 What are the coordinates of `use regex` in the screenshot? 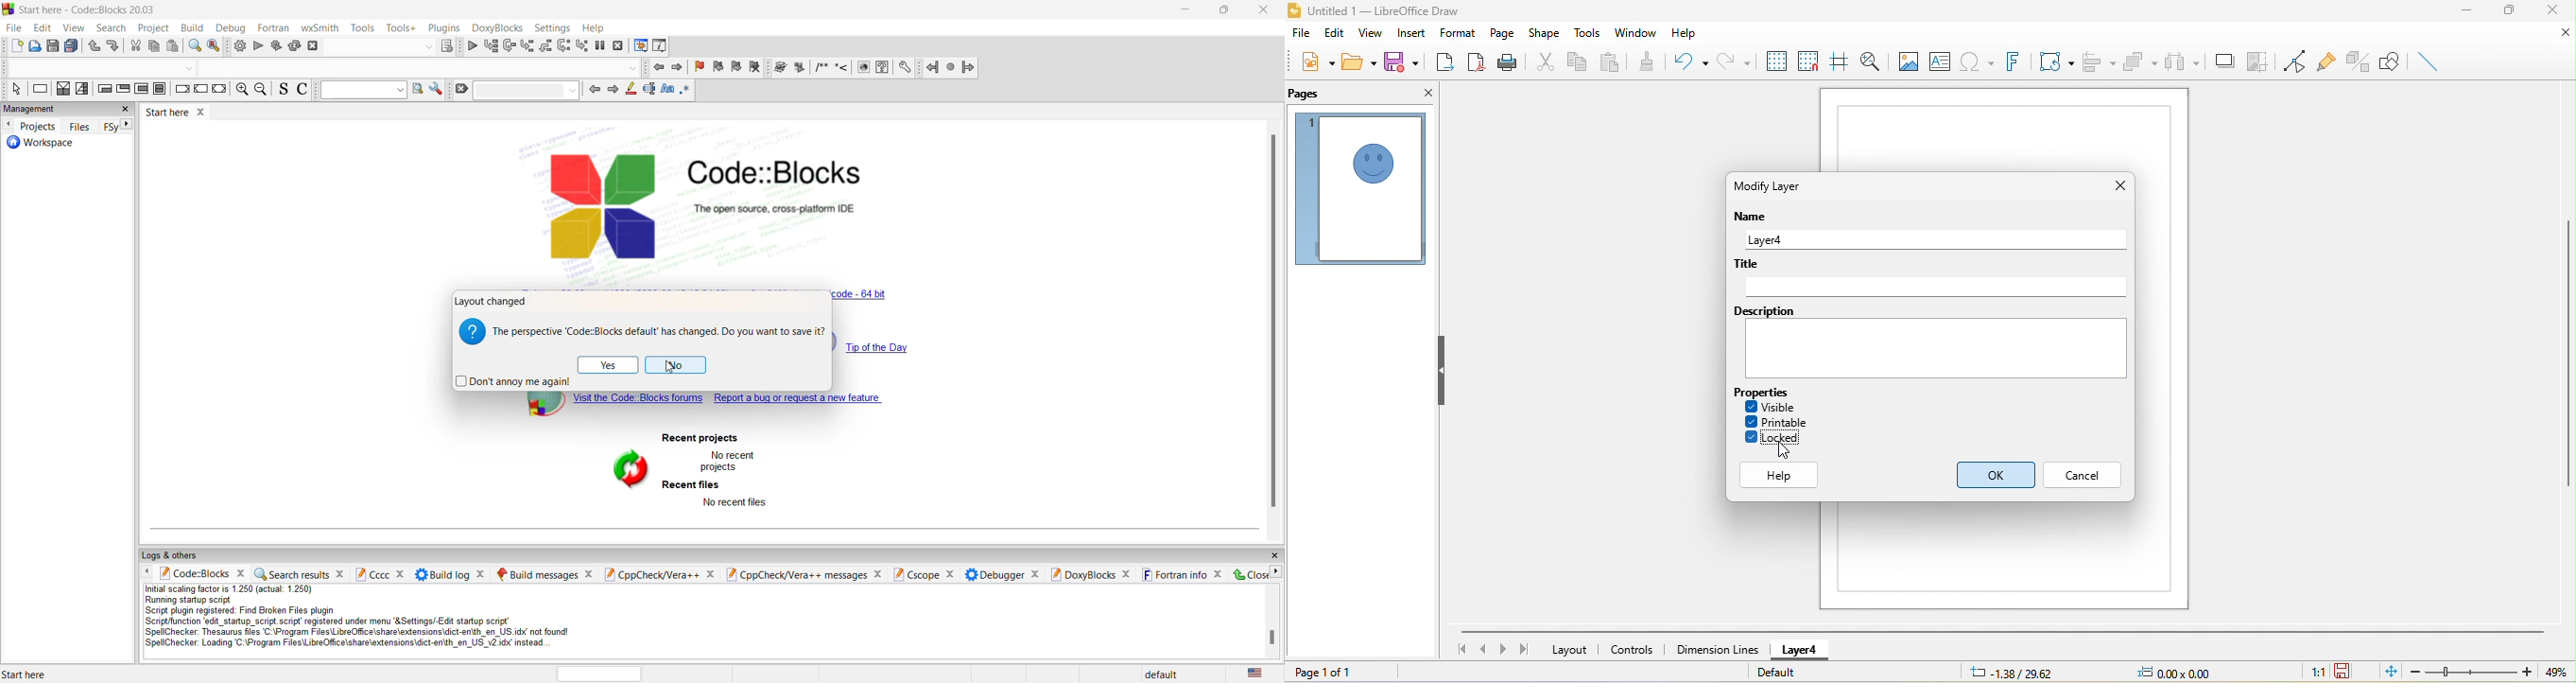 It's located at (686, 90).